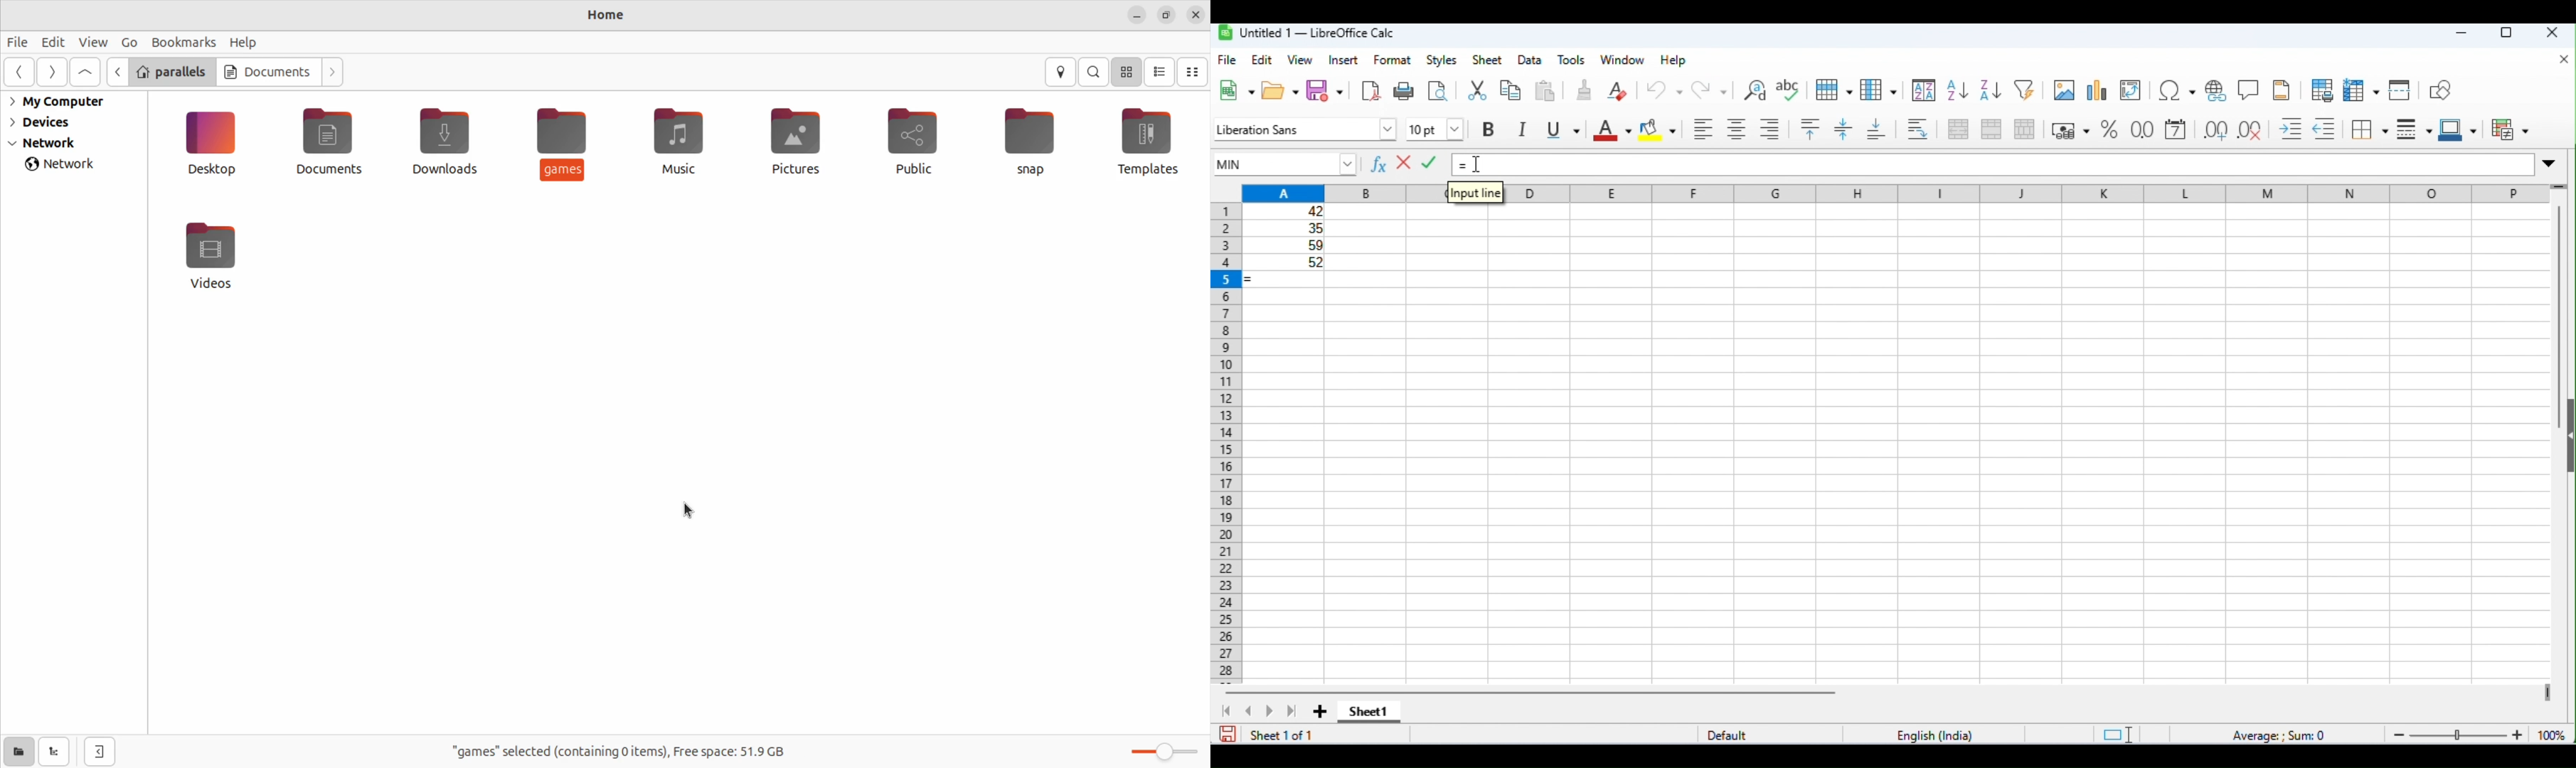 The width and height of the screenshot is (2576, 784). I want to click on format as currency, so click(2071, 129).